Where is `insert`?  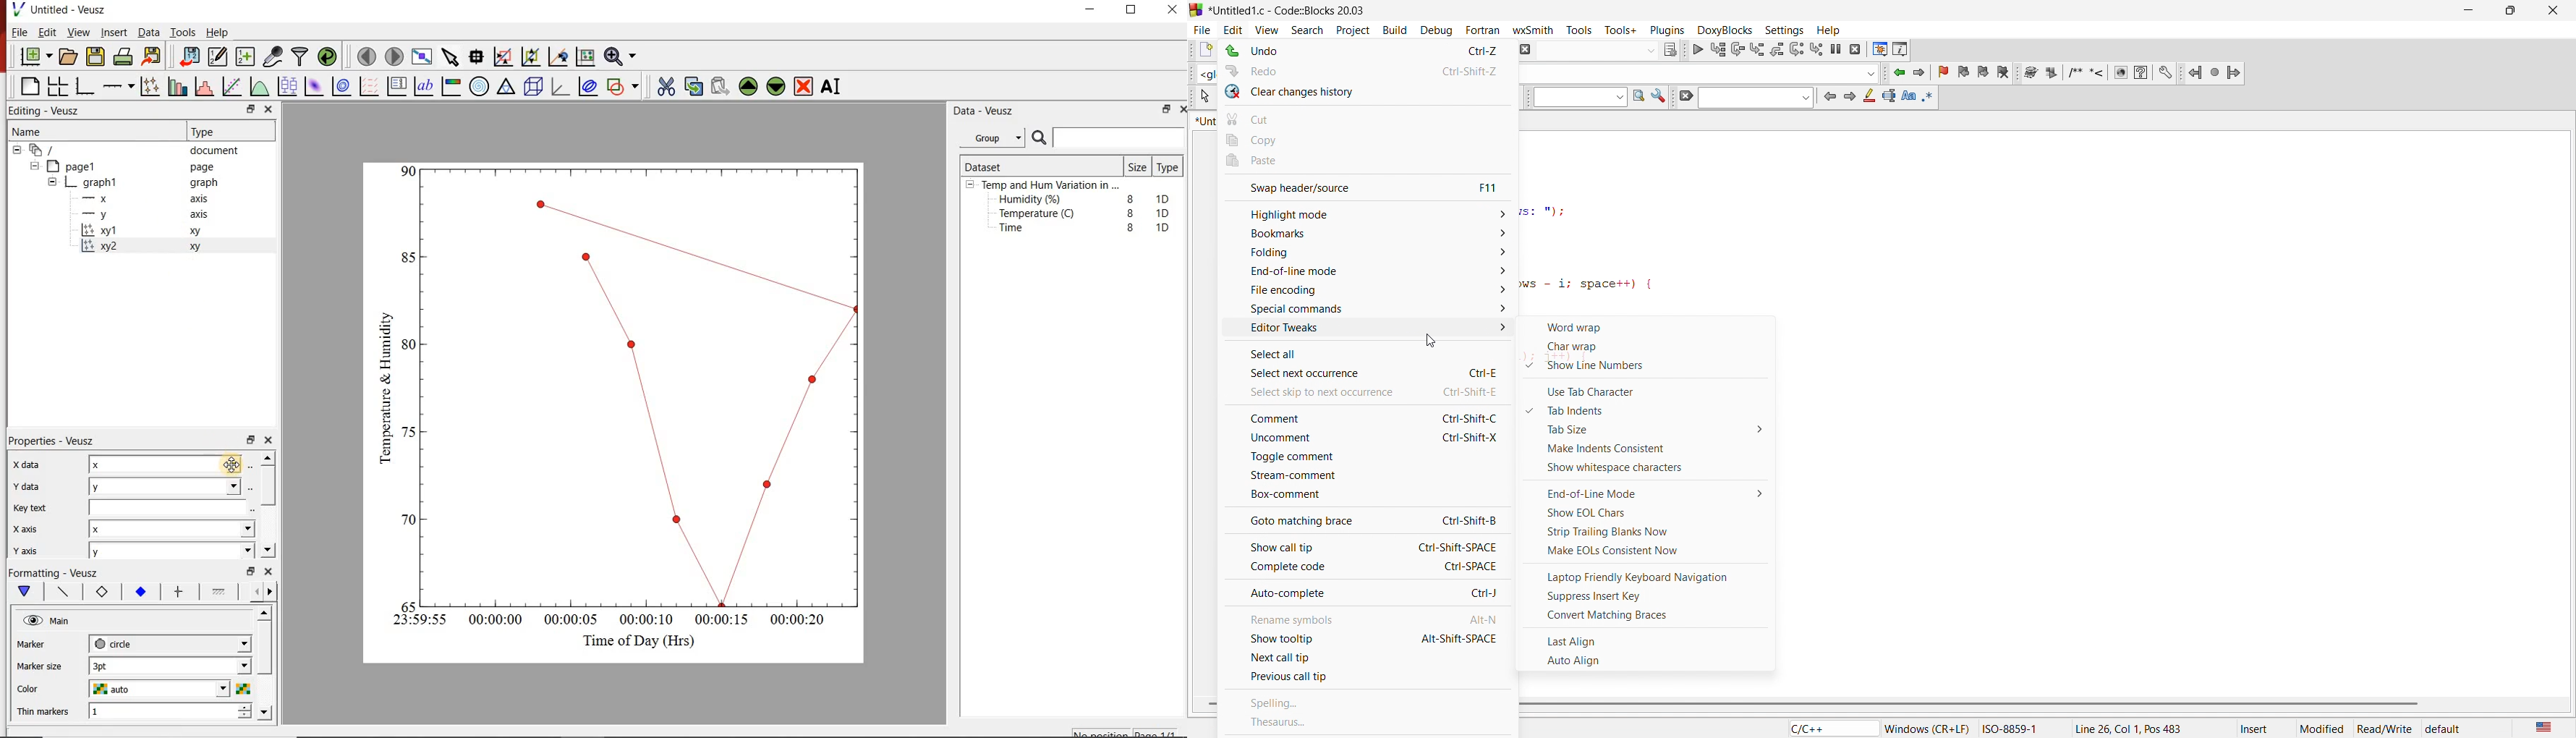 insert is located at coordinates (2259, 727).